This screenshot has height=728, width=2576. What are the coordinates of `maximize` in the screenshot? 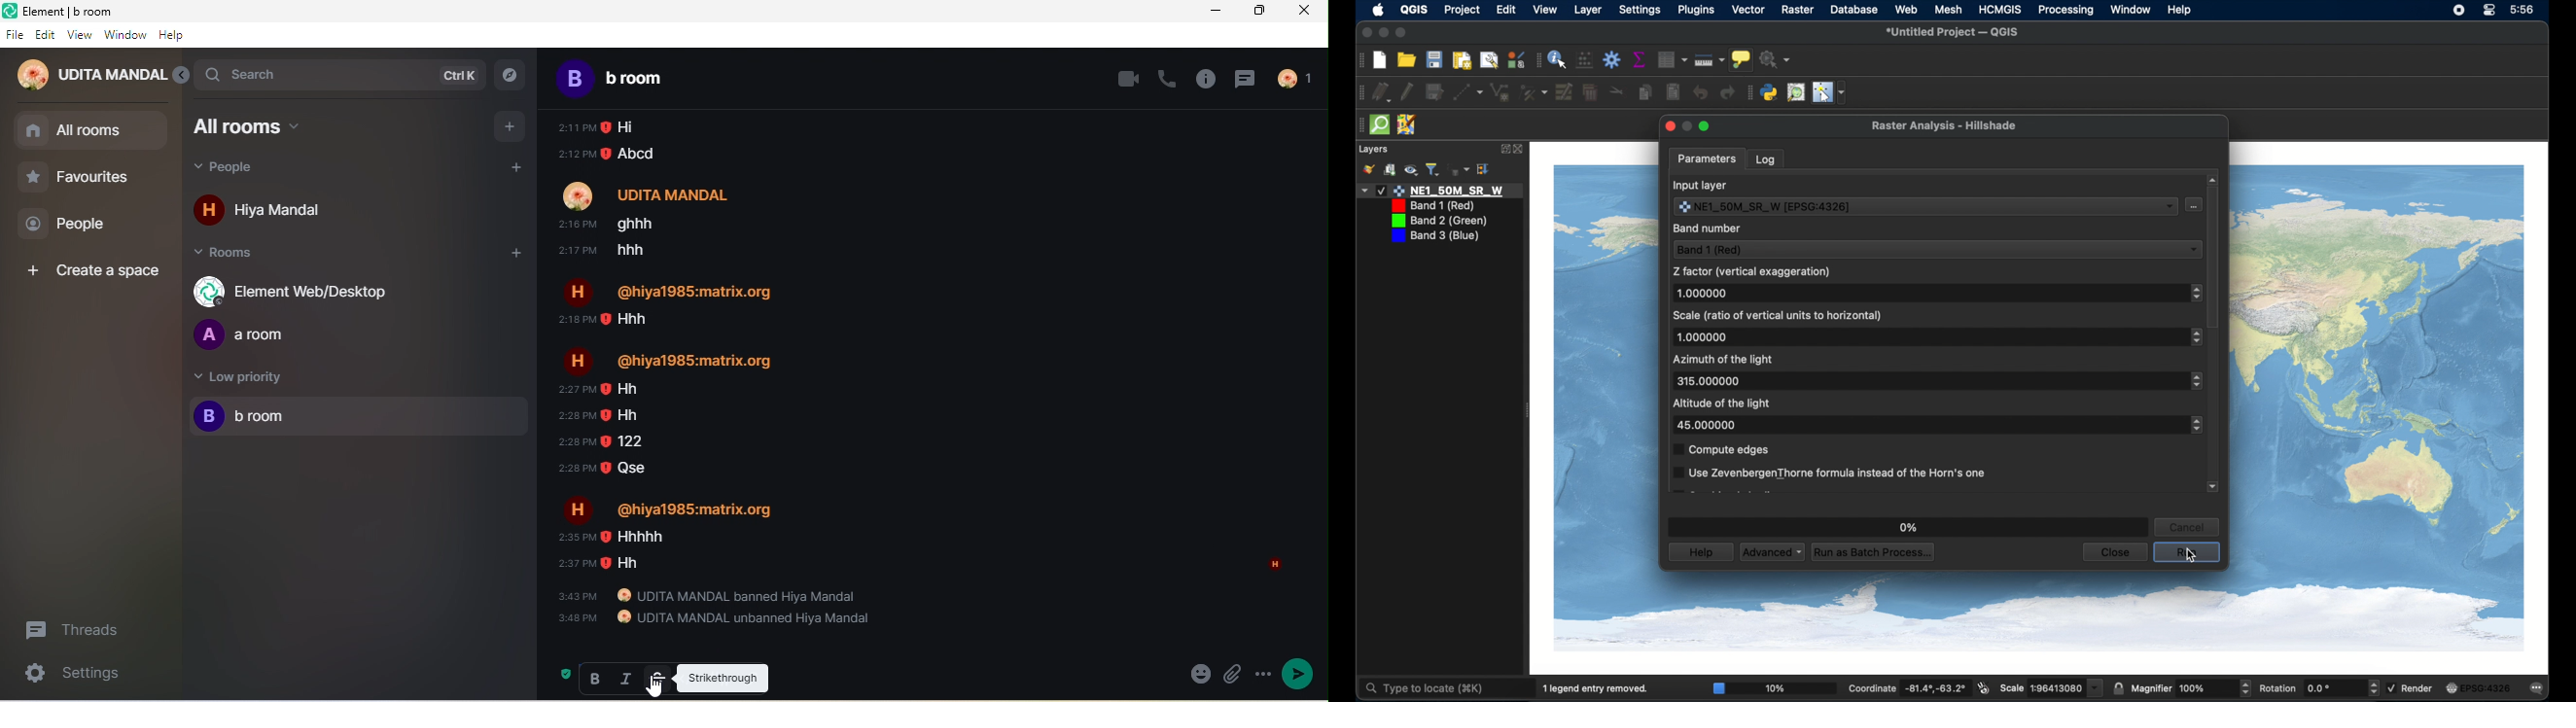 It's located at (1264, 12).